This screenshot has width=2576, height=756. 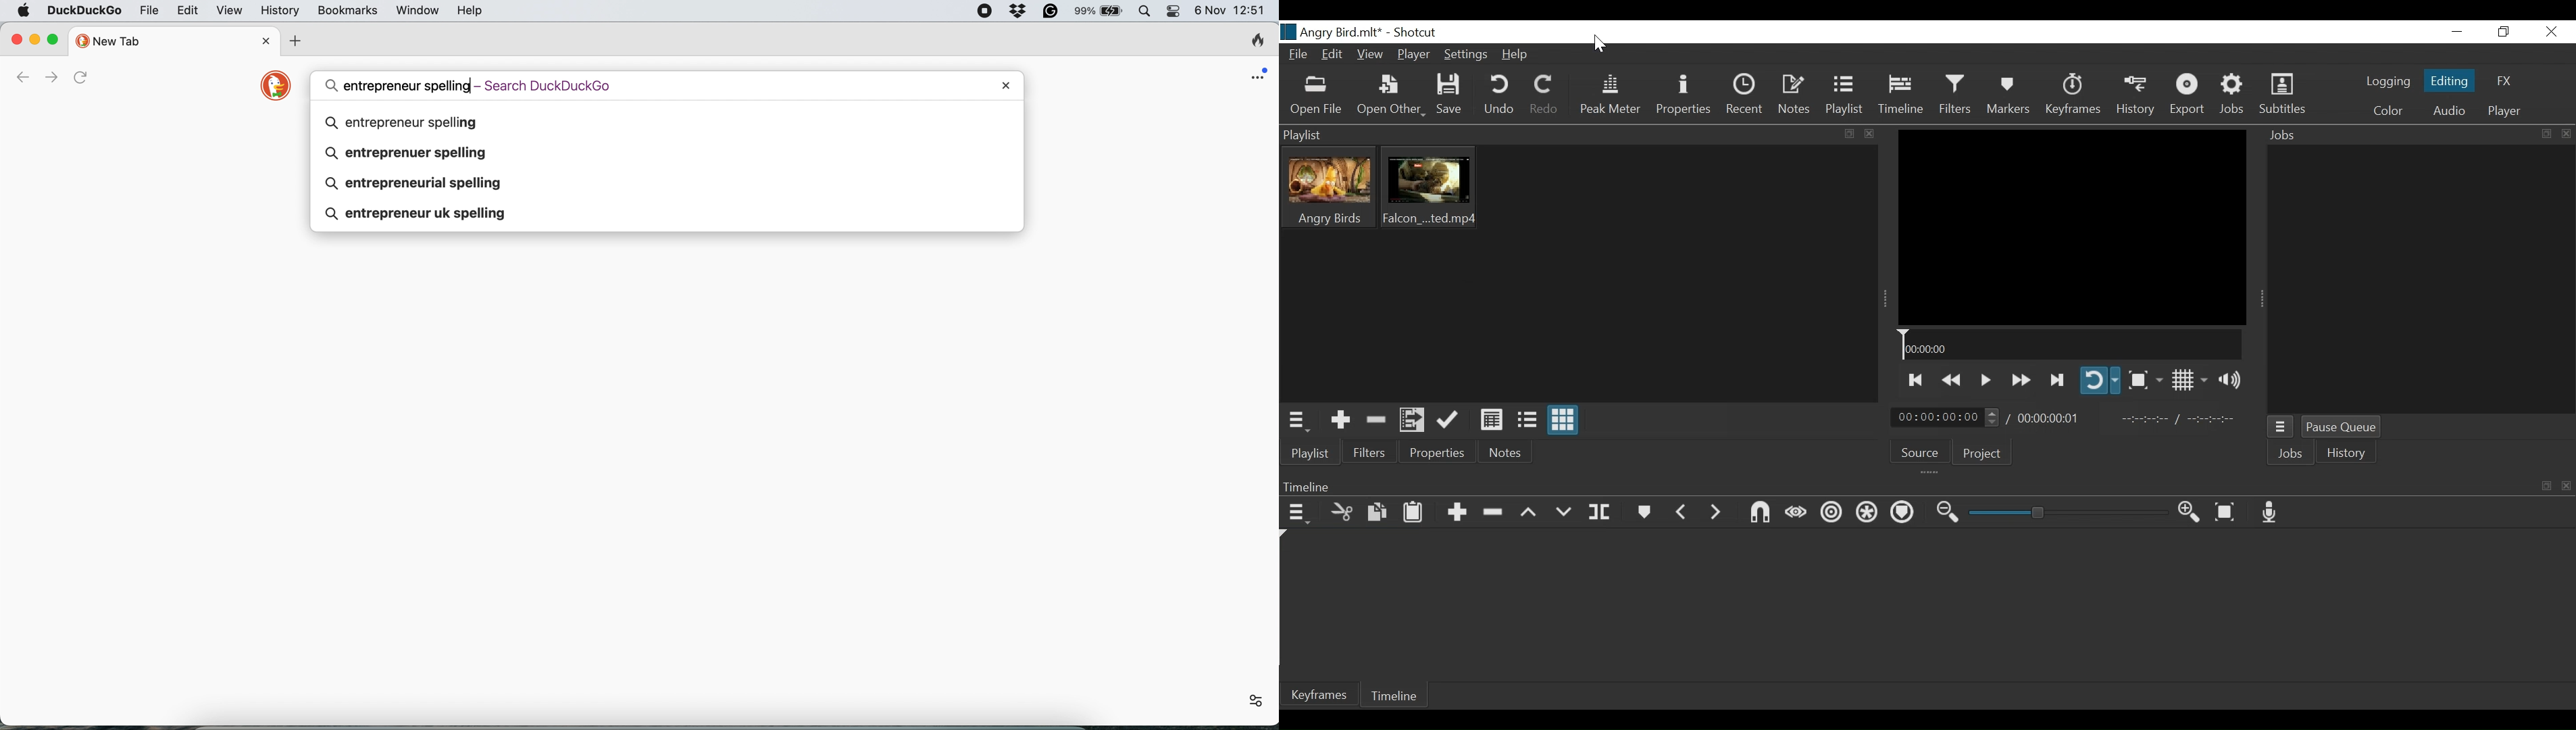 I want to click on Subtitles, so click(x=2283, y=95).